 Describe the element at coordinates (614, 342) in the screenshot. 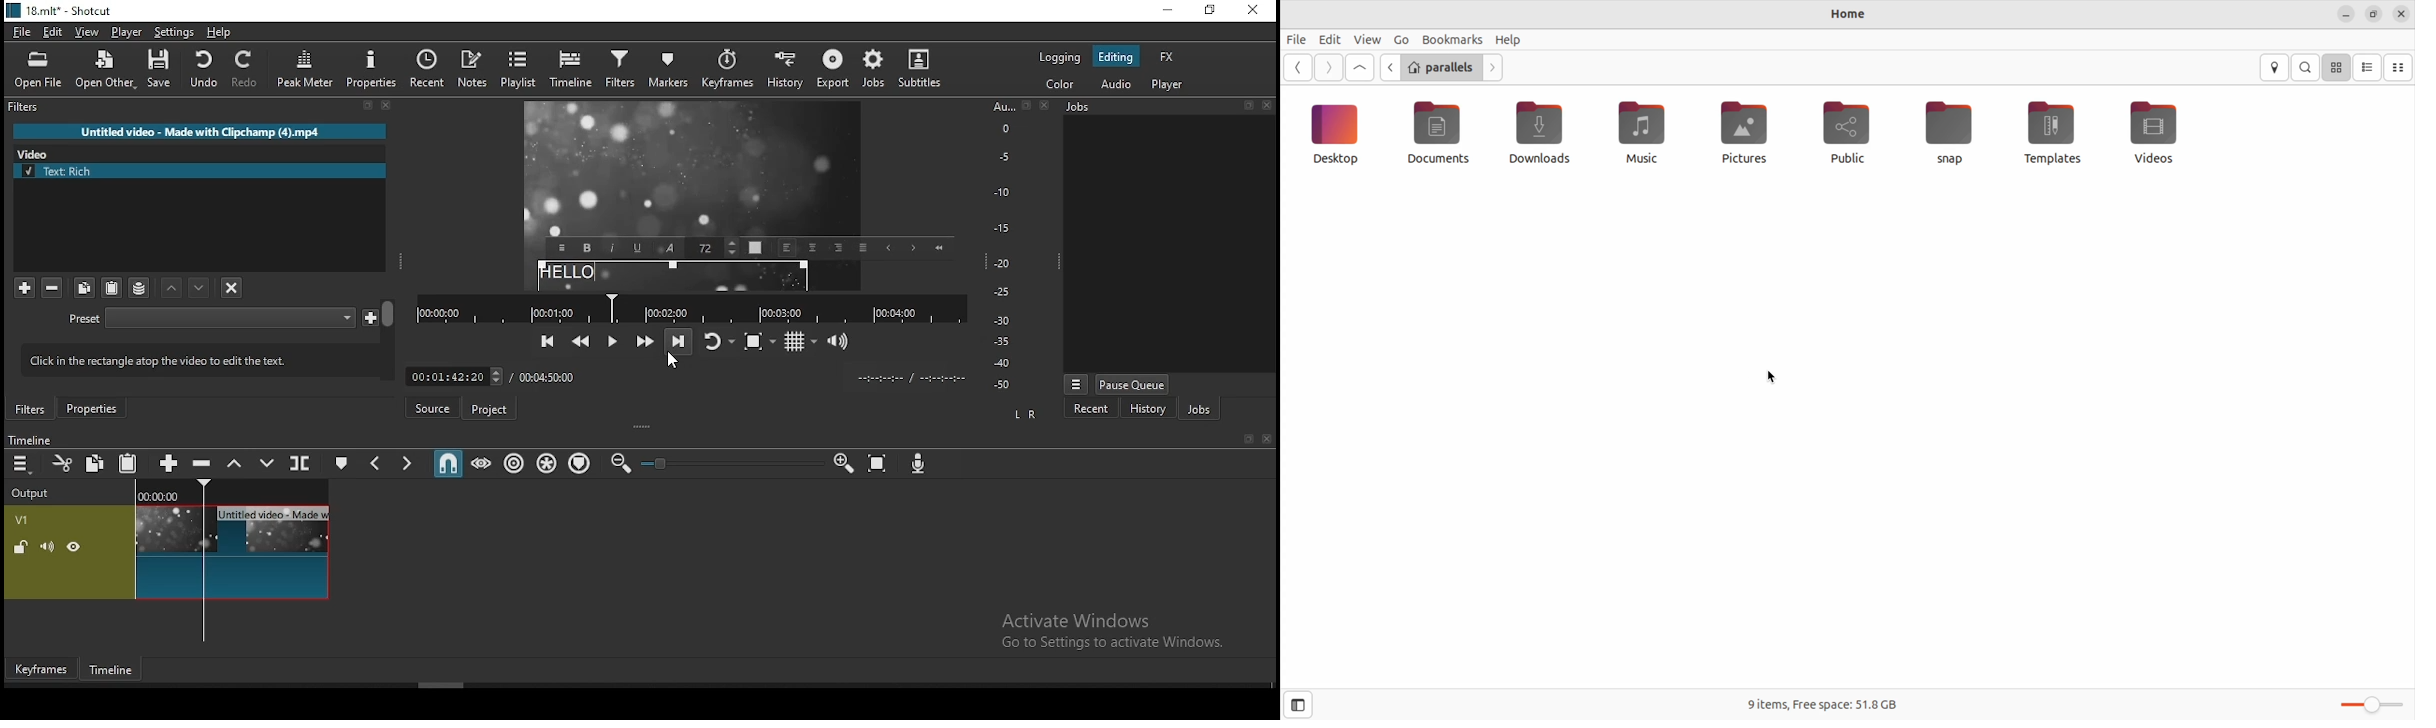

I see `play/pause` at that location.